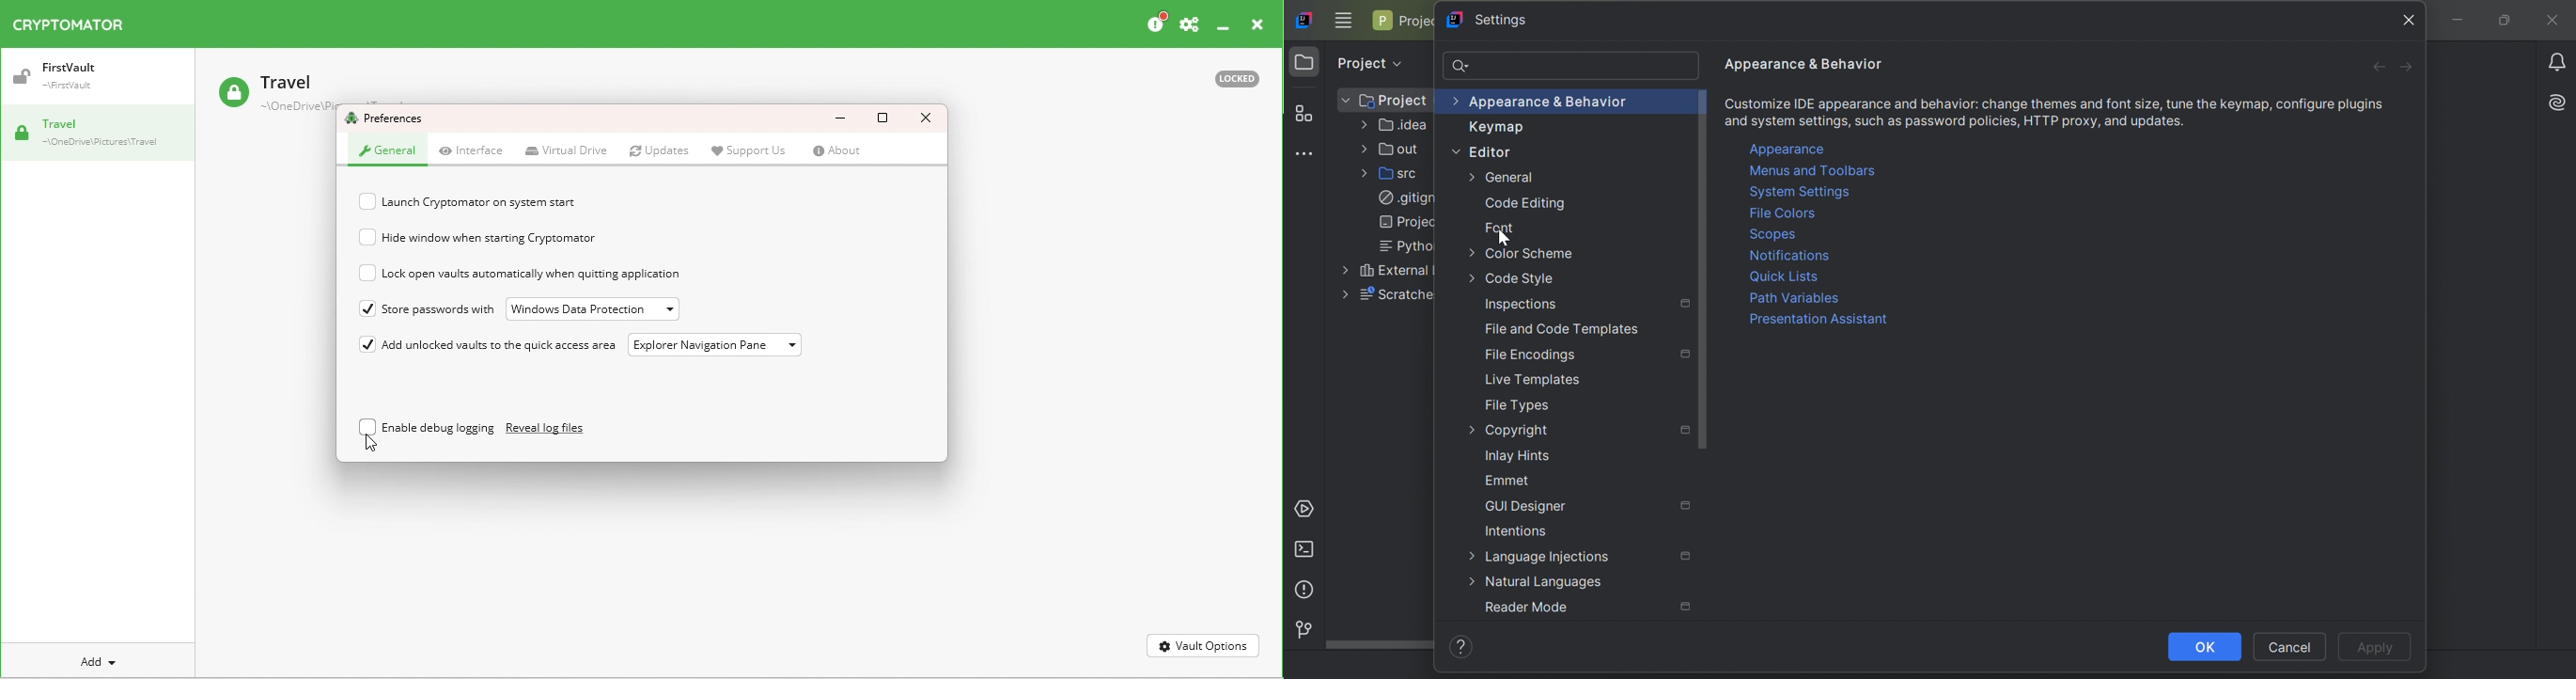  What do you see at coordinates (389, 119) in the screenshot?
I see `Preferences` at bounding box center [389, 119].